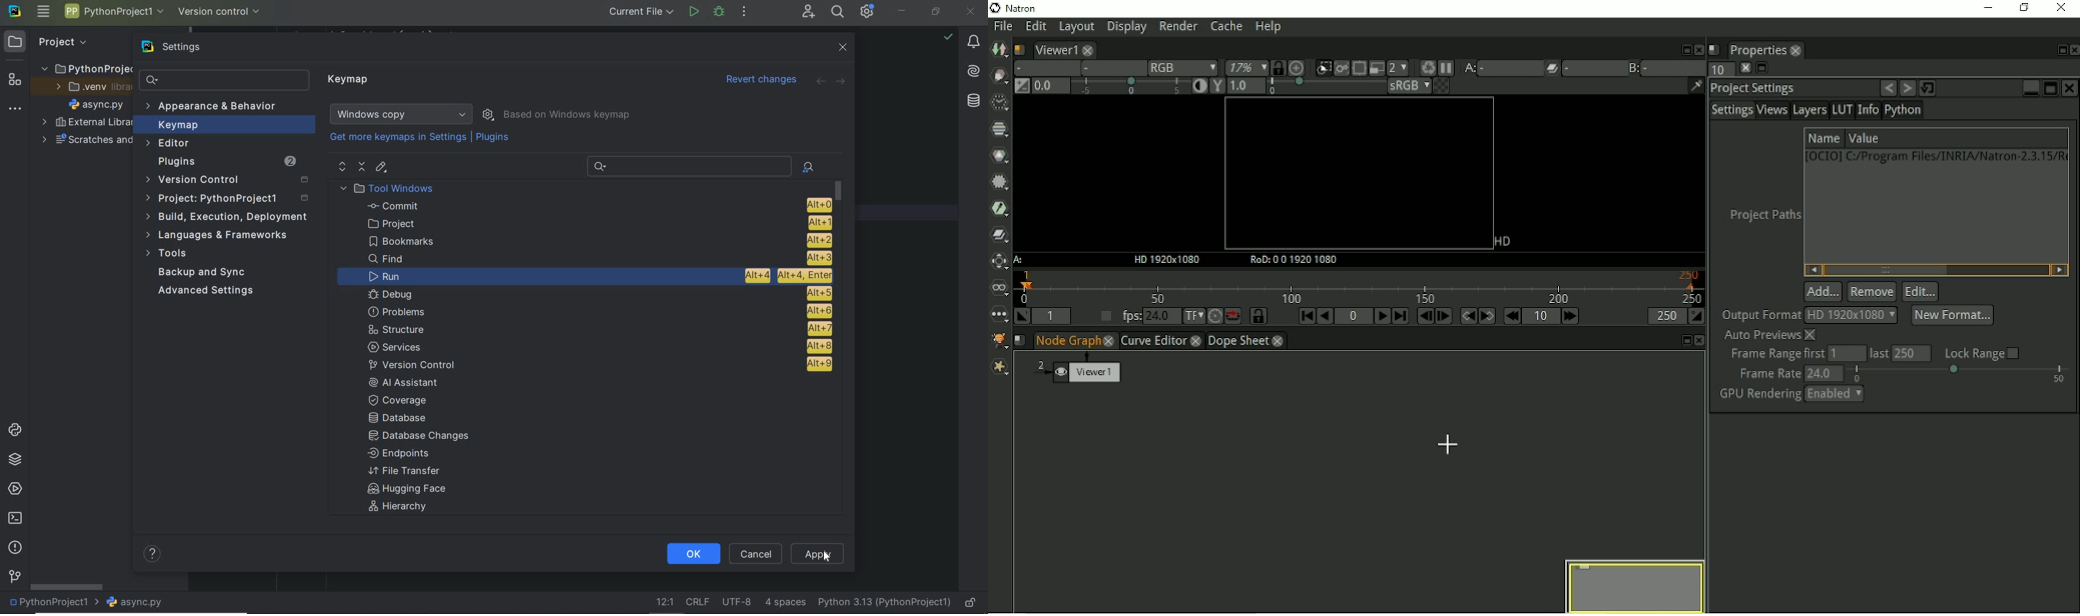  I want to click on Bookmarks, so click(598, 241).